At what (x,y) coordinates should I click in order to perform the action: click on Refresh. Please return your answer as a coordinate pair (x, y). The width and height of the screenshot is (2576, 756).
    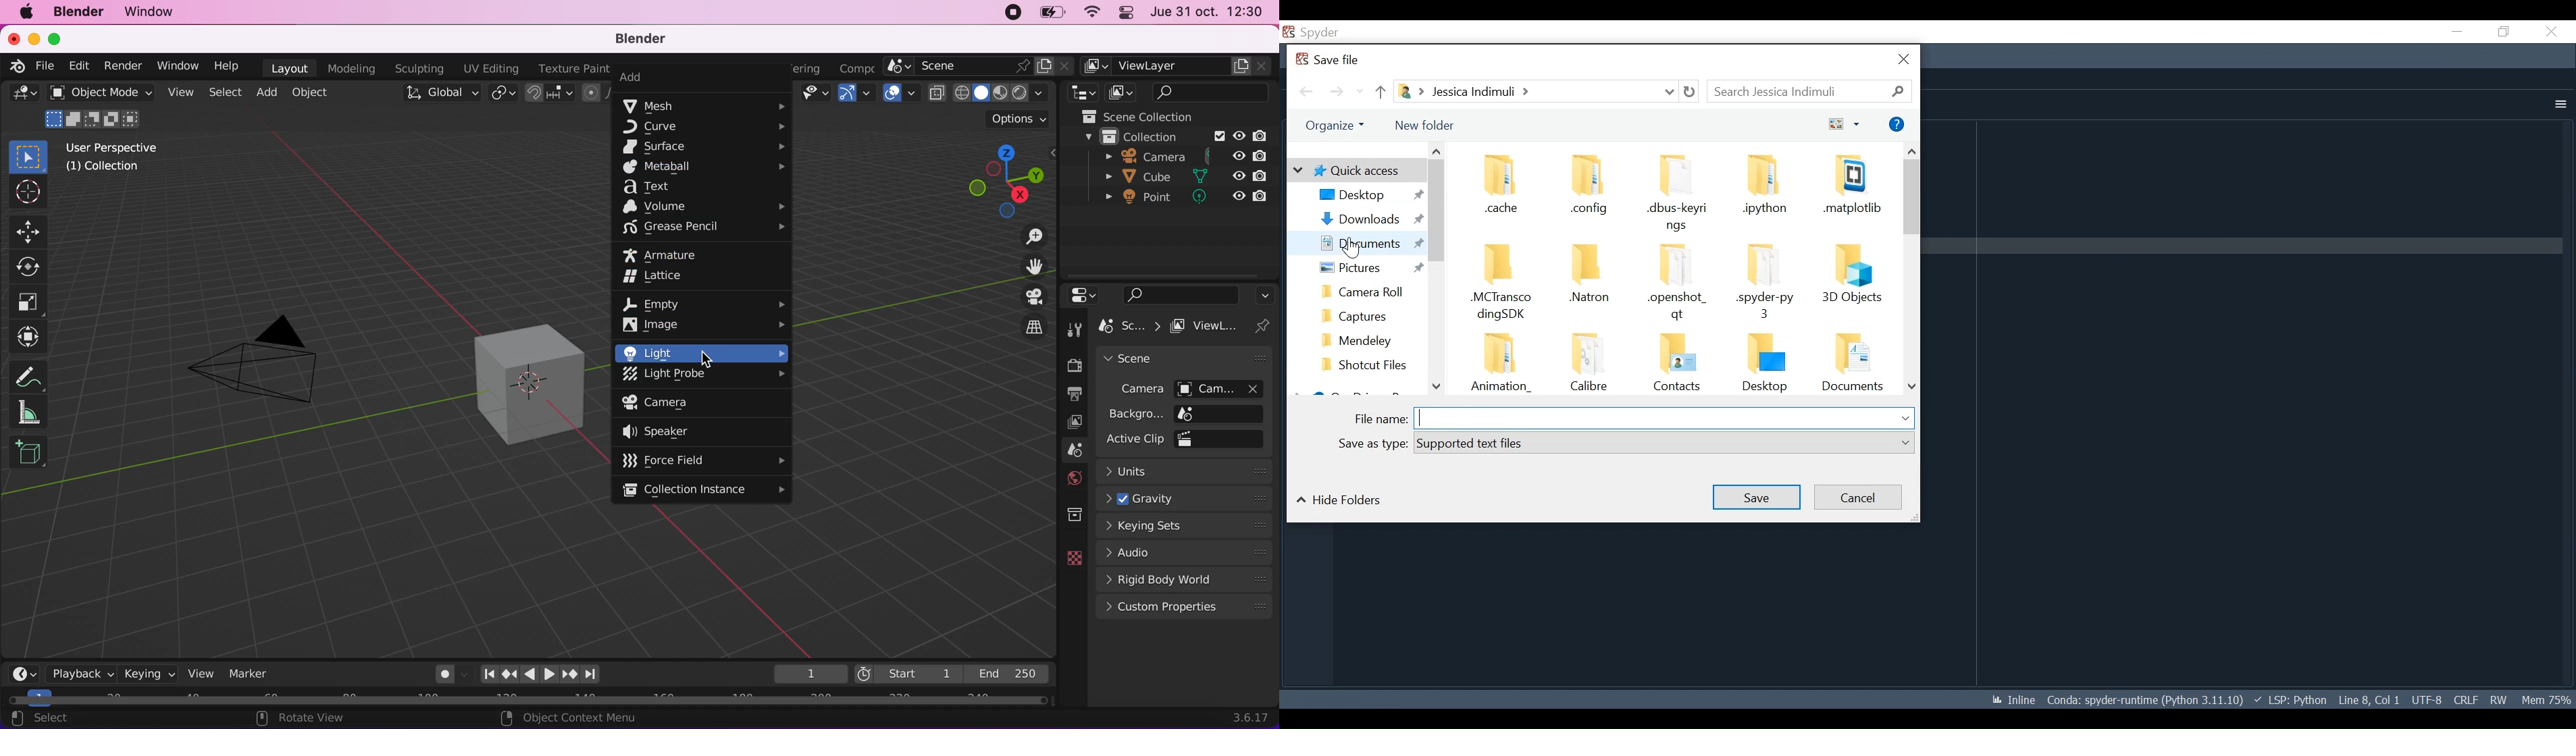
    Looking at the image, I should click on (1689, 92).